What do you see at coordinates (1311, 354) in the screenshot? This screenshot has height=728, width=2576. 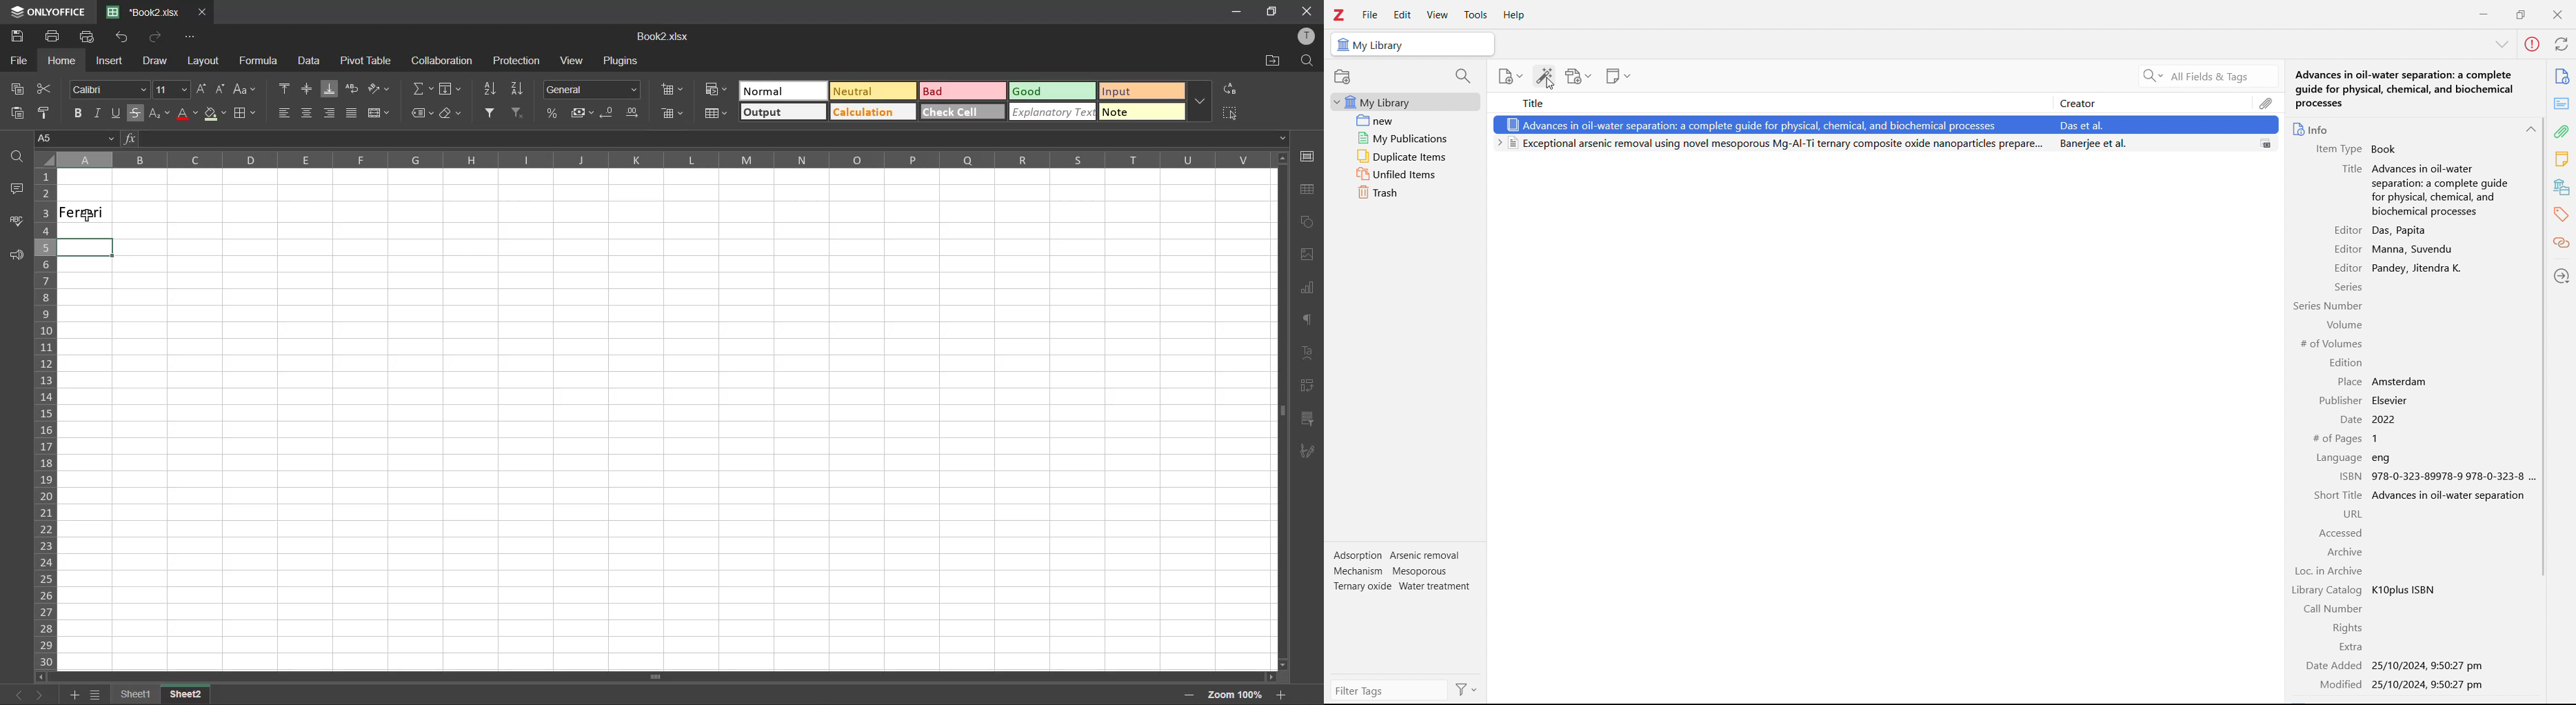 I see `text` at bounding box center [1311, 354].